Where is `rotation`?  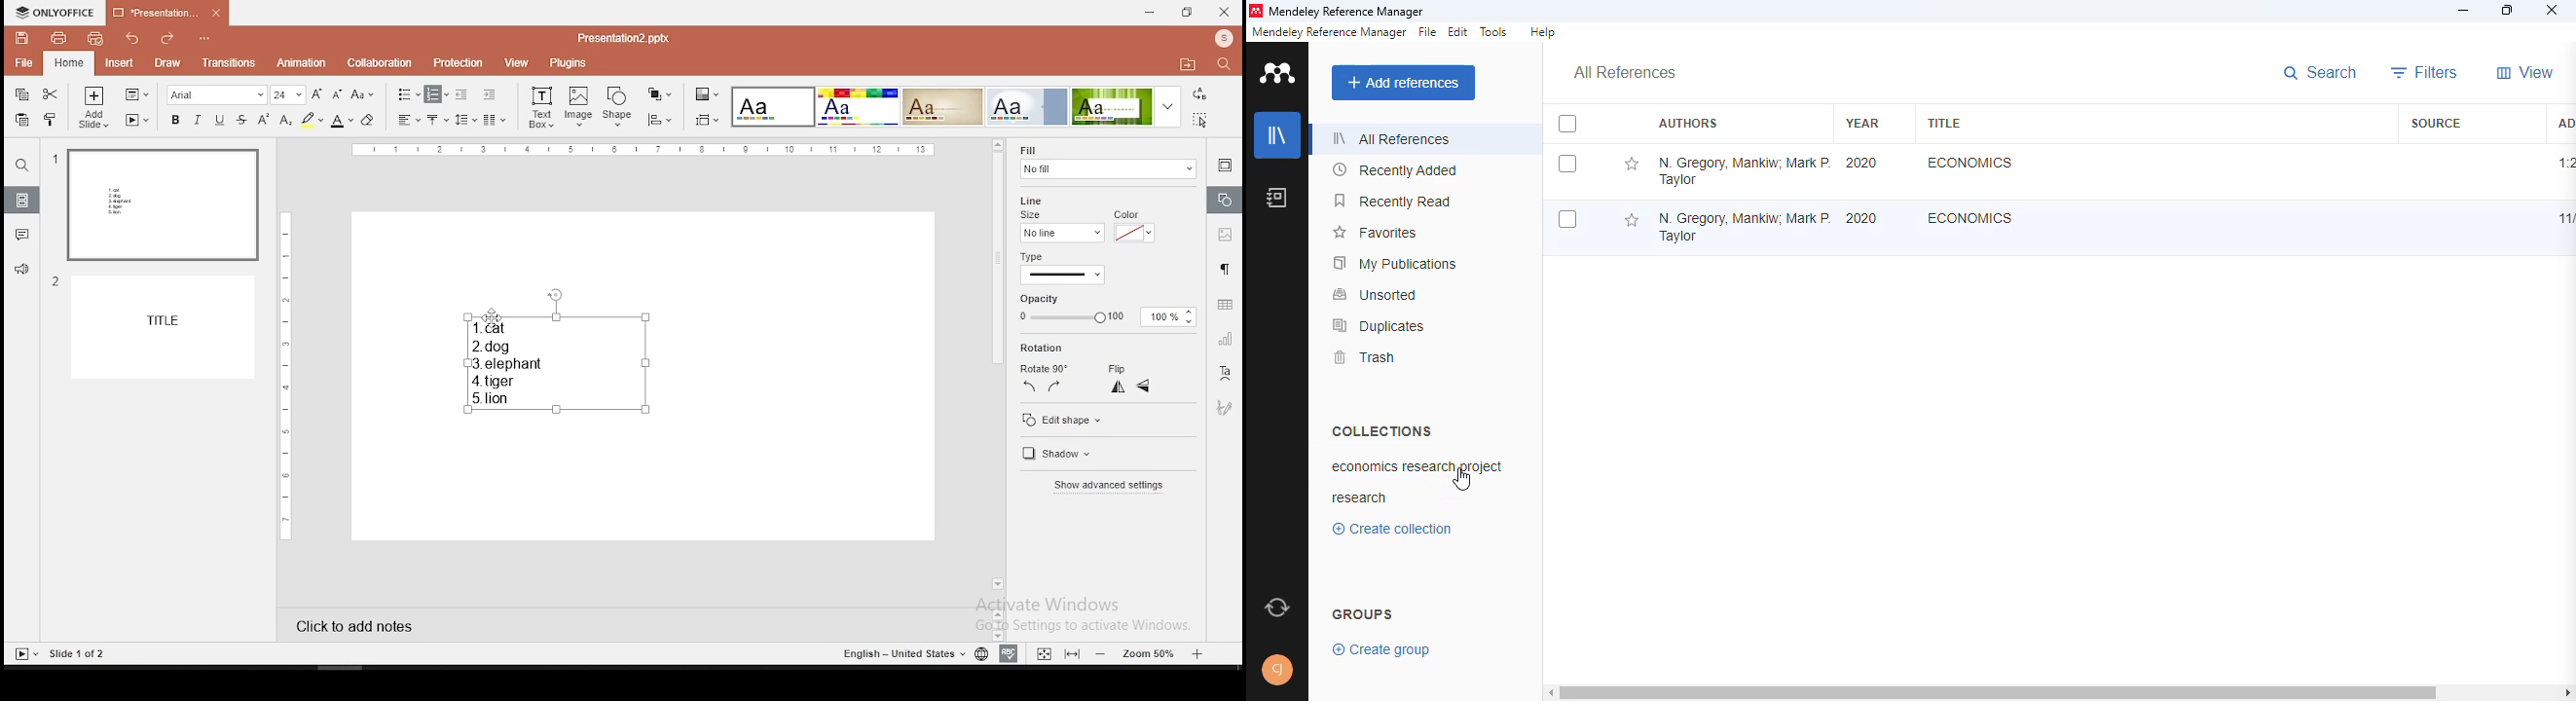 rotation is located at coordinates (1044, 348).